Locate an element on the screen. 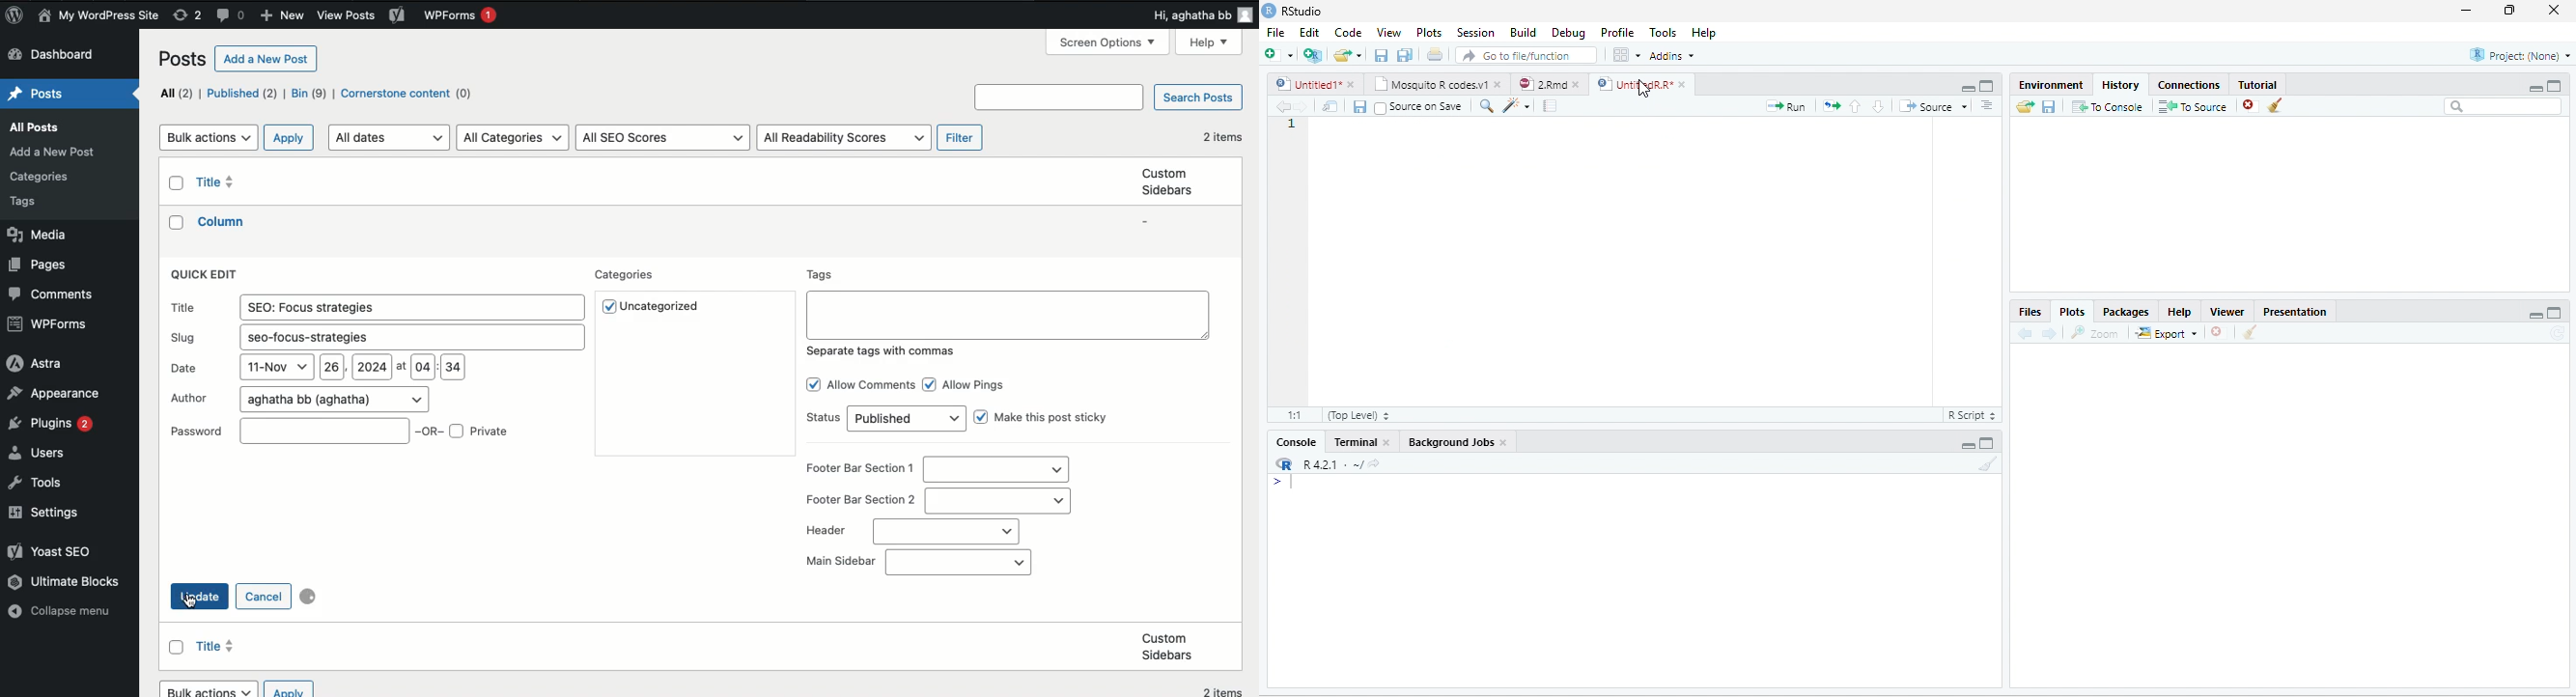 The height and width of the screenshot is (700, 2576). New line is located at coordinates (1283, 481).